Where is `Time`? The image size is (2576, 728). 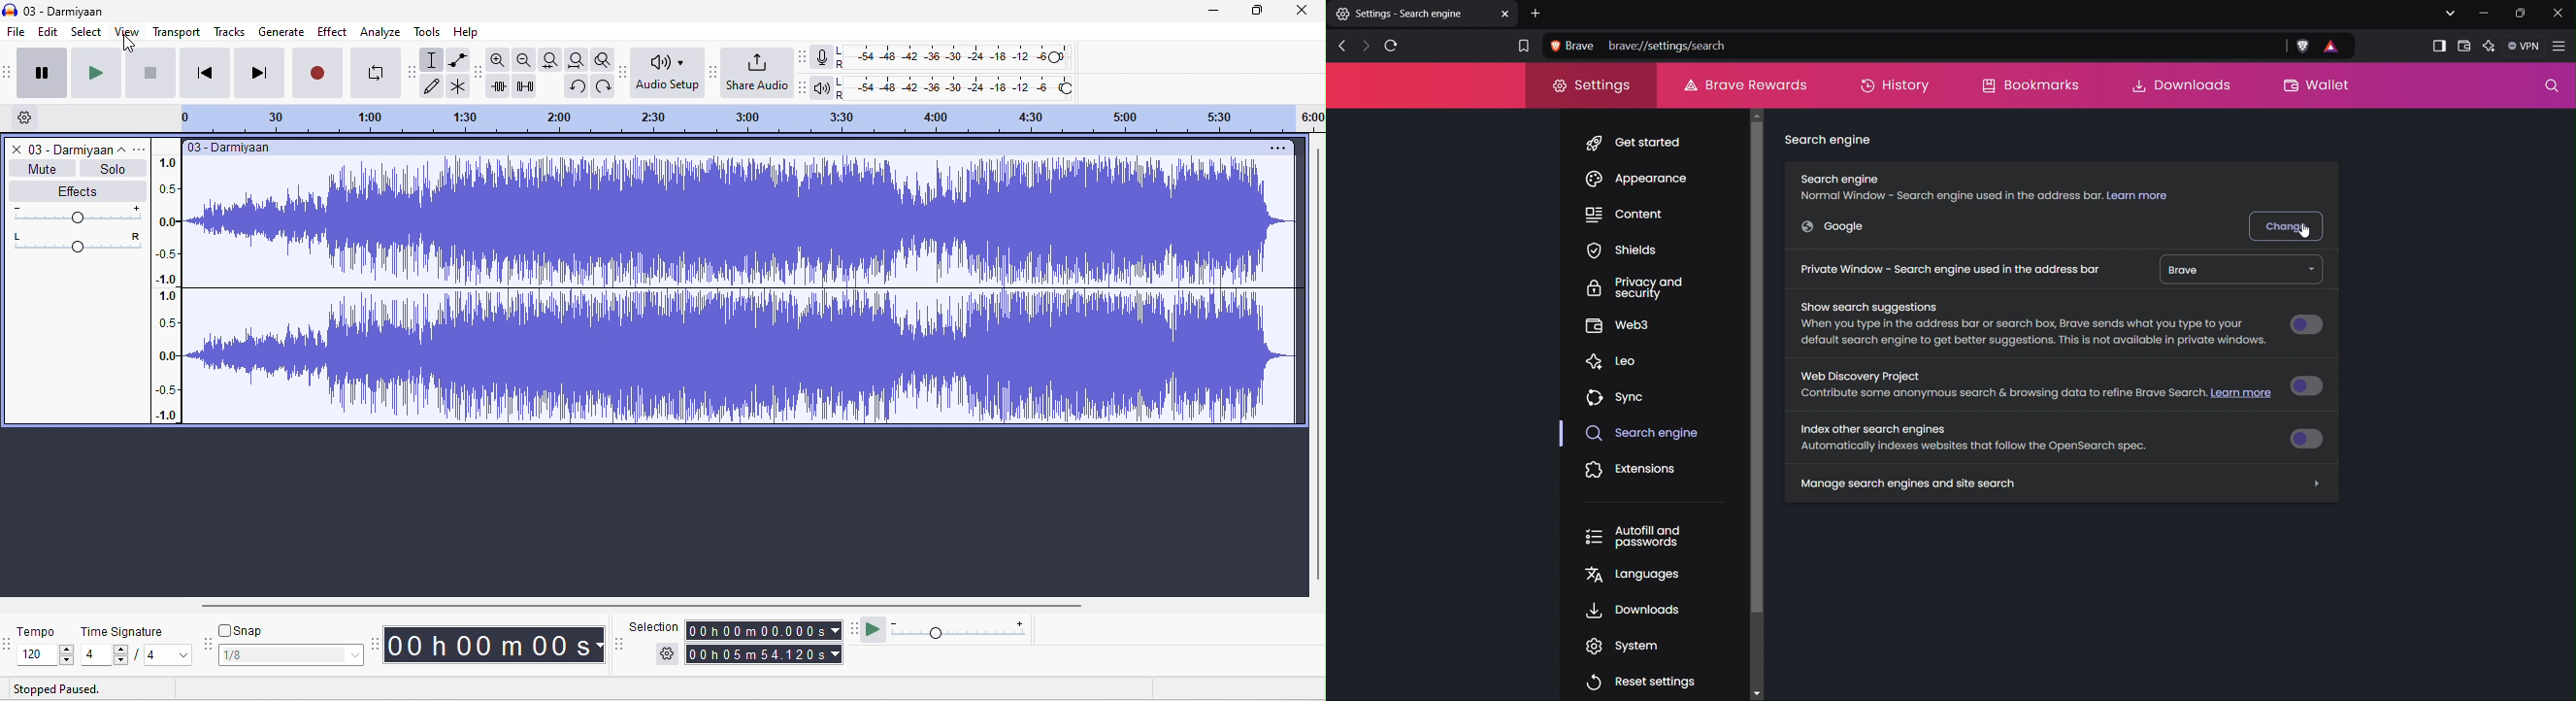
Time is located at coordinates (499, 644).